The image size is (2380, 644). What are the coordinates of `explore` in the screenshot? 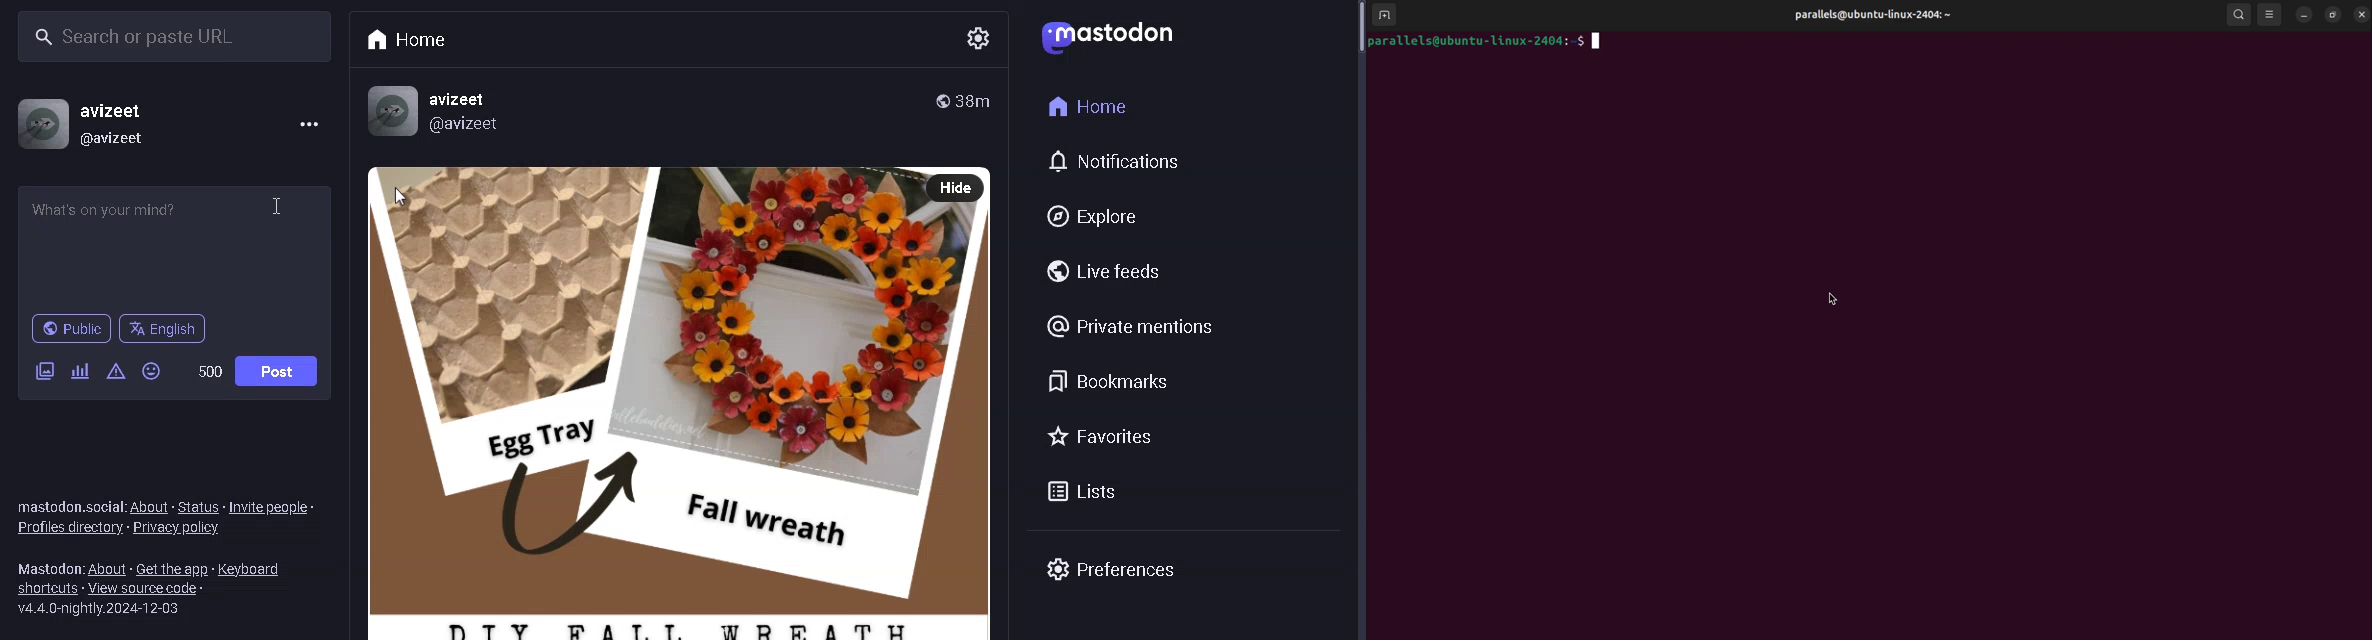 It's located at (1086, 218).